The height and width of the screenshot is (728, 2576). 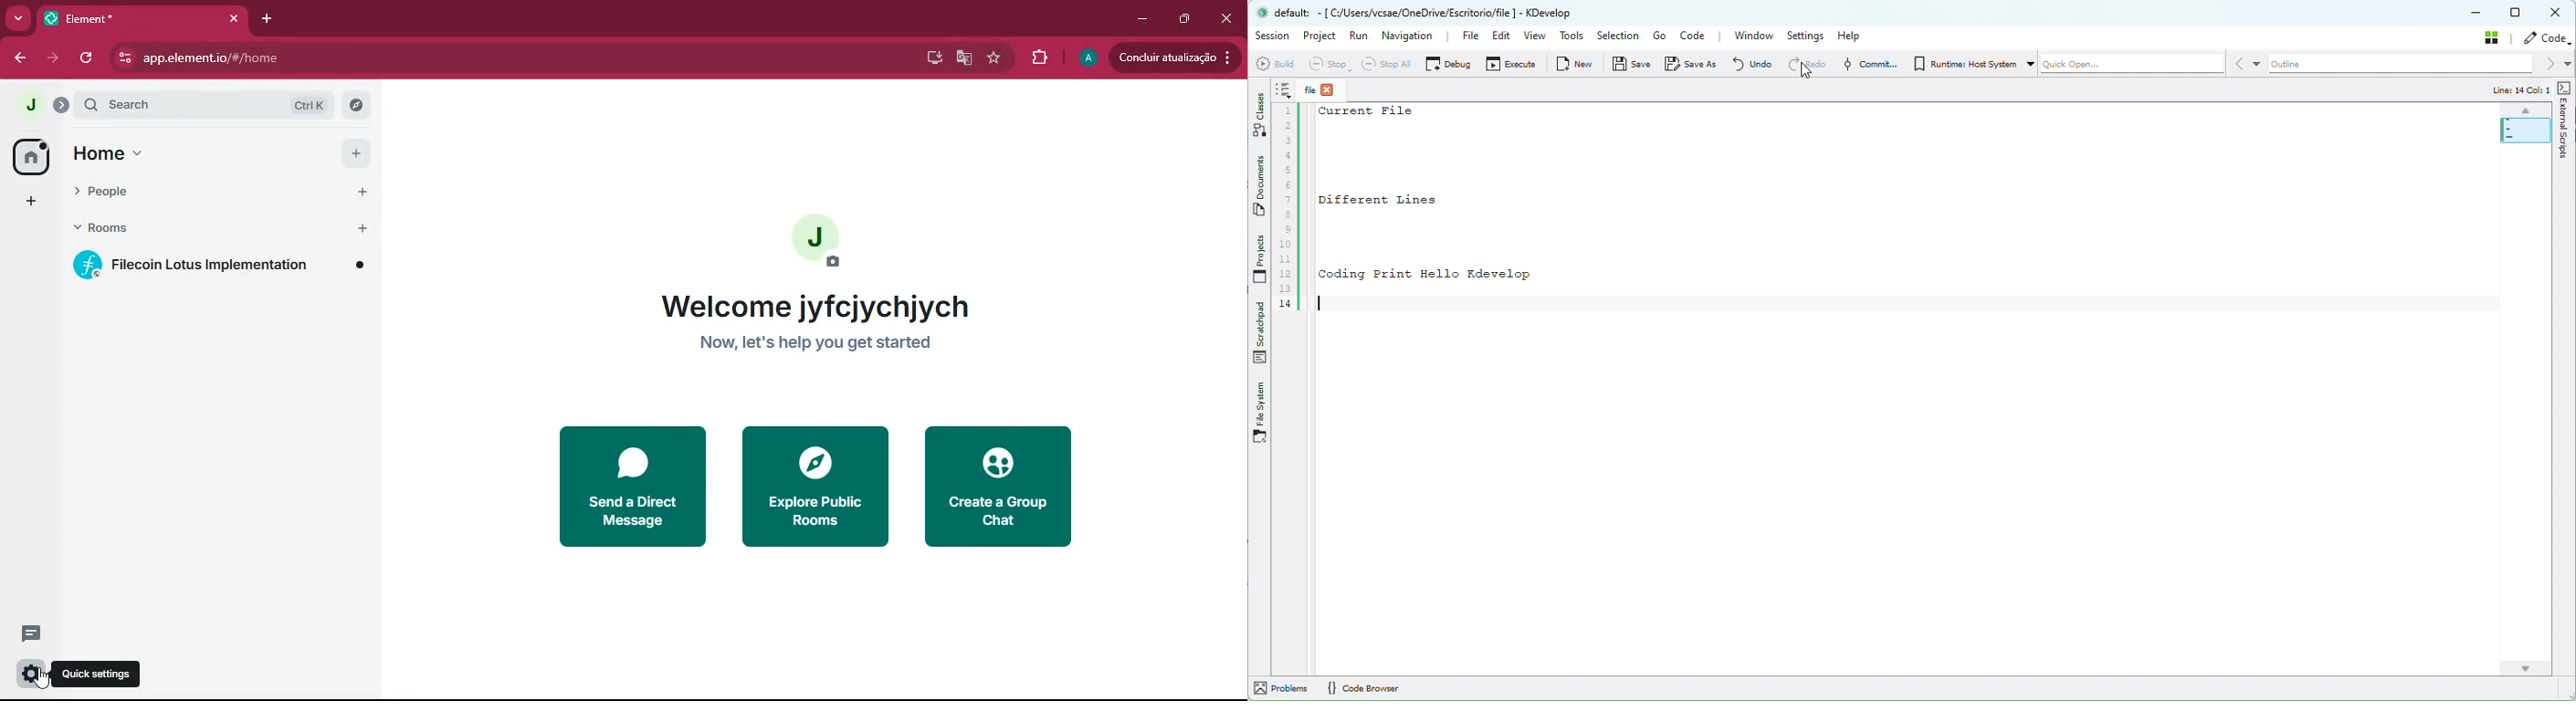 I want to click on welcome jyfcjychjych, so click(x=815, y=304).